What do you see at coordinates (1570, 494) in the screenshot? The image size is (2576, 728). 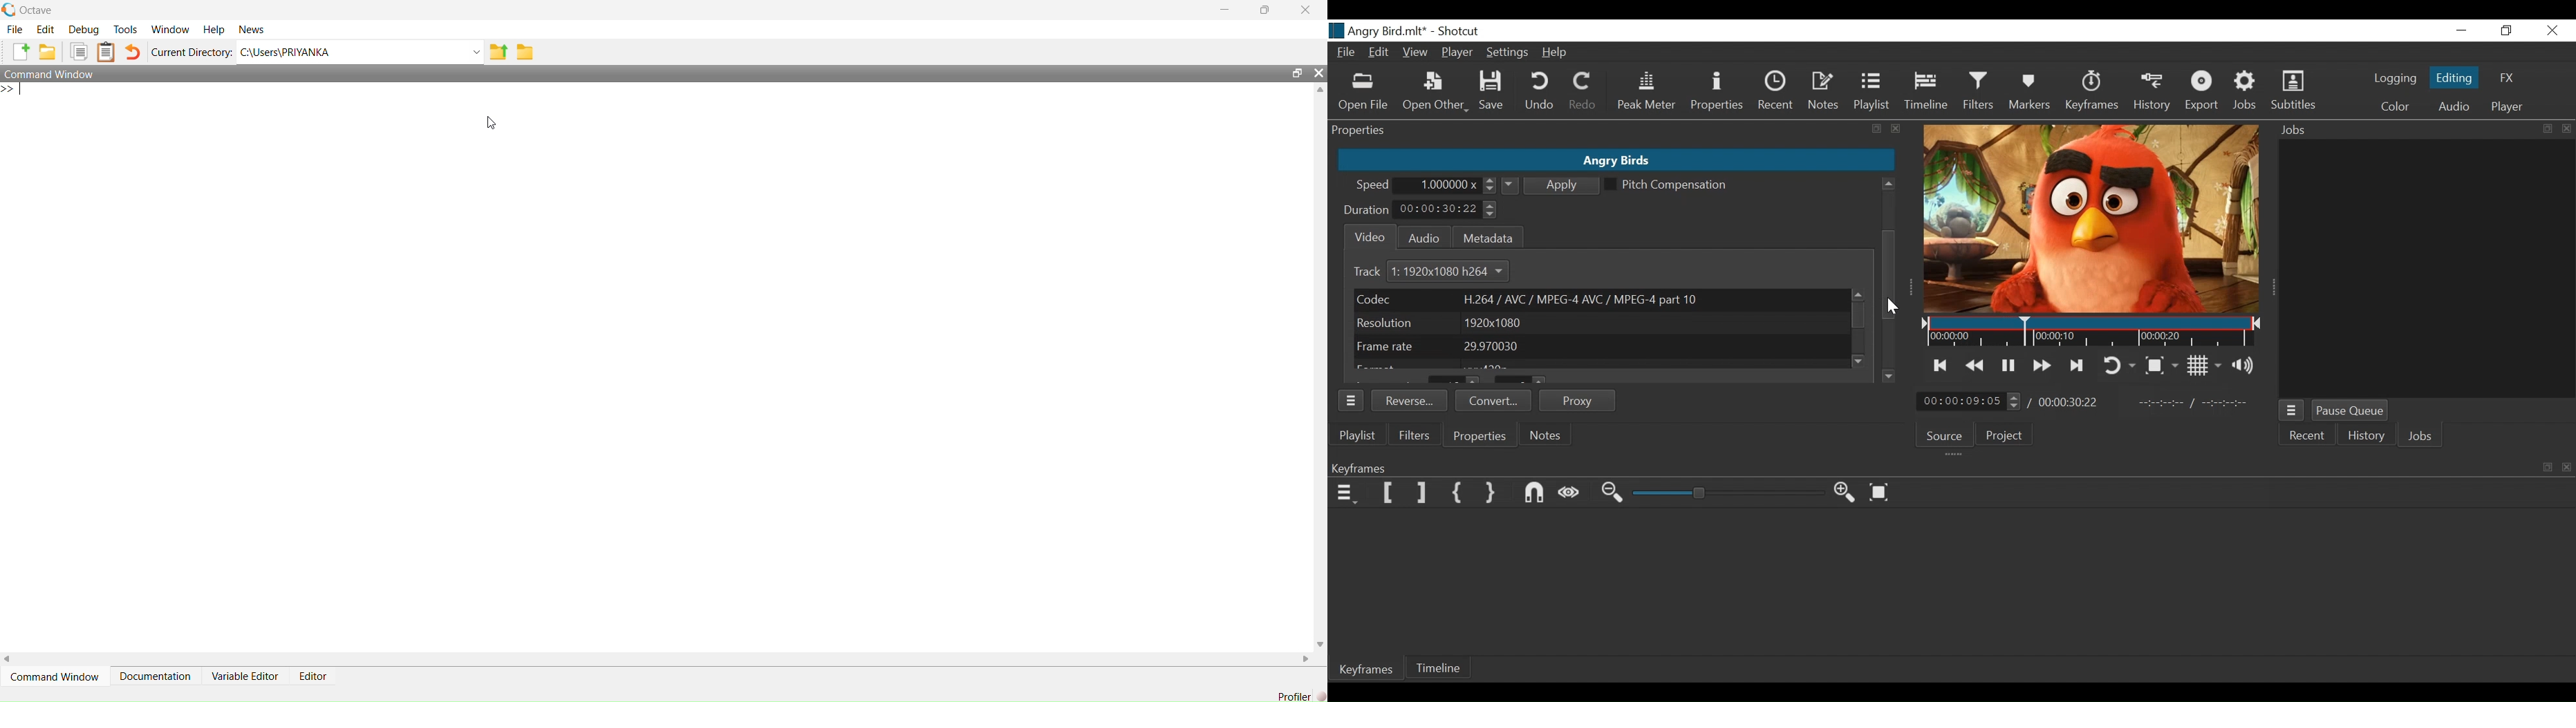 I see `Scrub while dragging` at bounding box center [1570, 494].